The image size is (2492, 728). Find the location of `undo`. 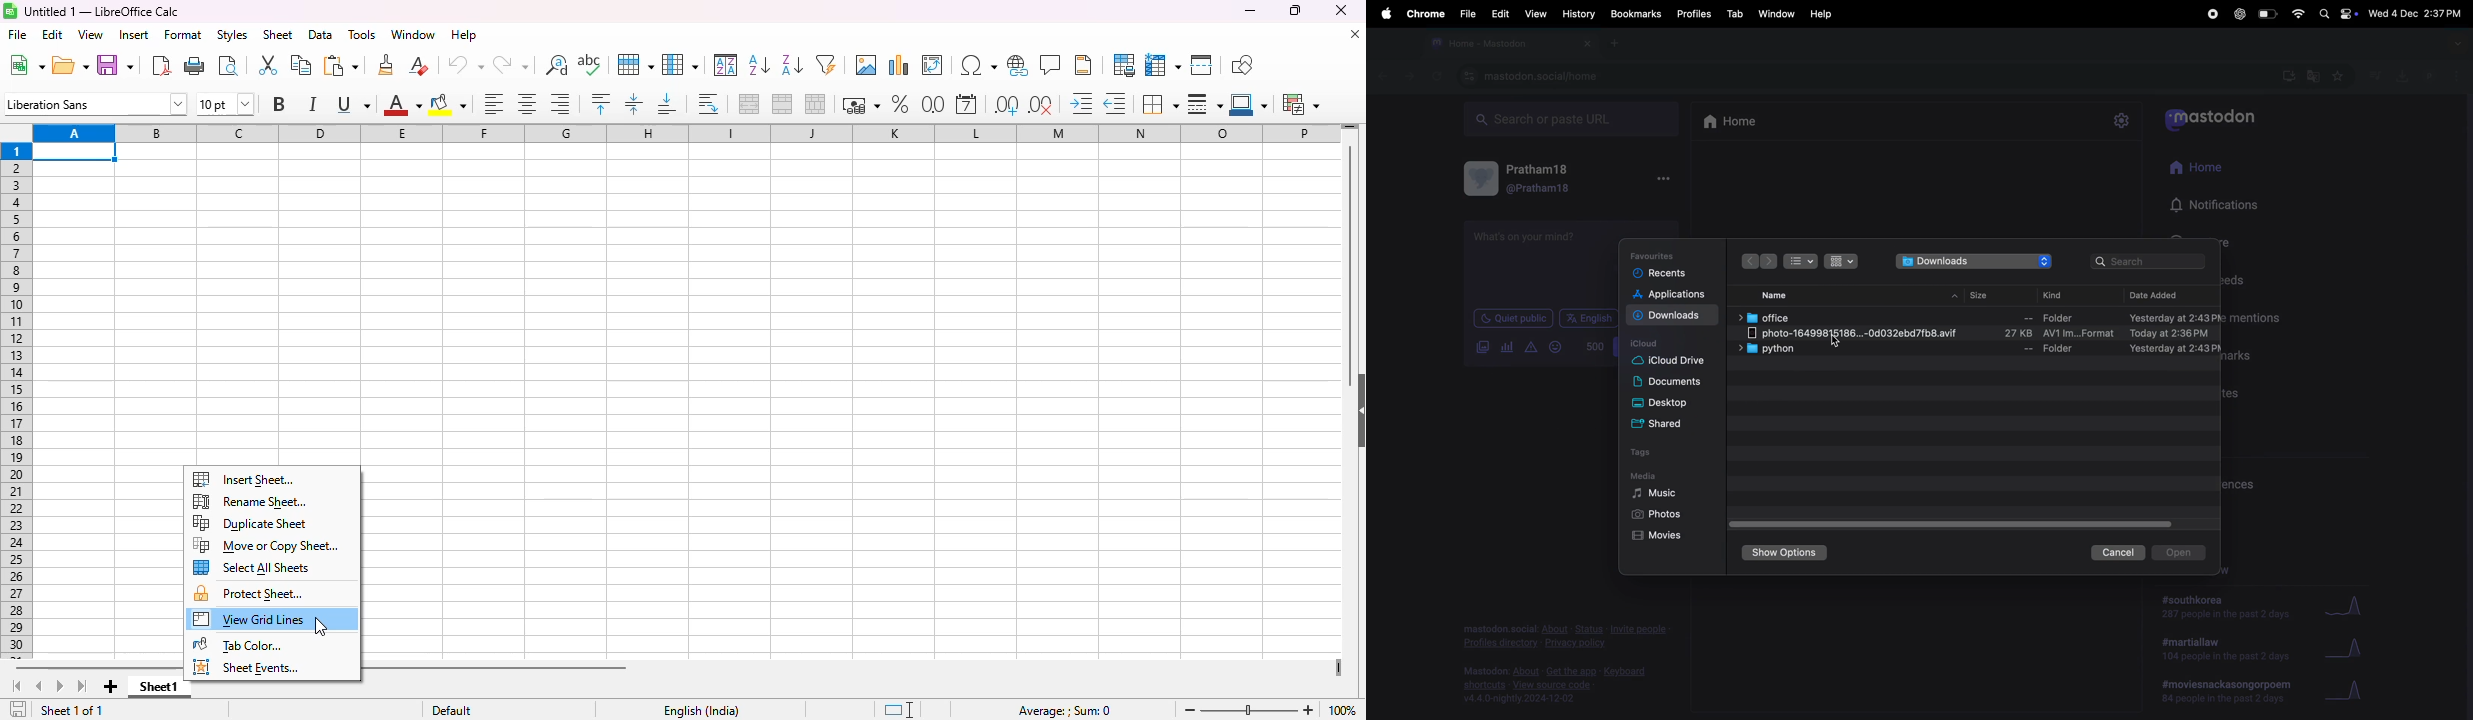

undo is located at coordinates (465, 65).